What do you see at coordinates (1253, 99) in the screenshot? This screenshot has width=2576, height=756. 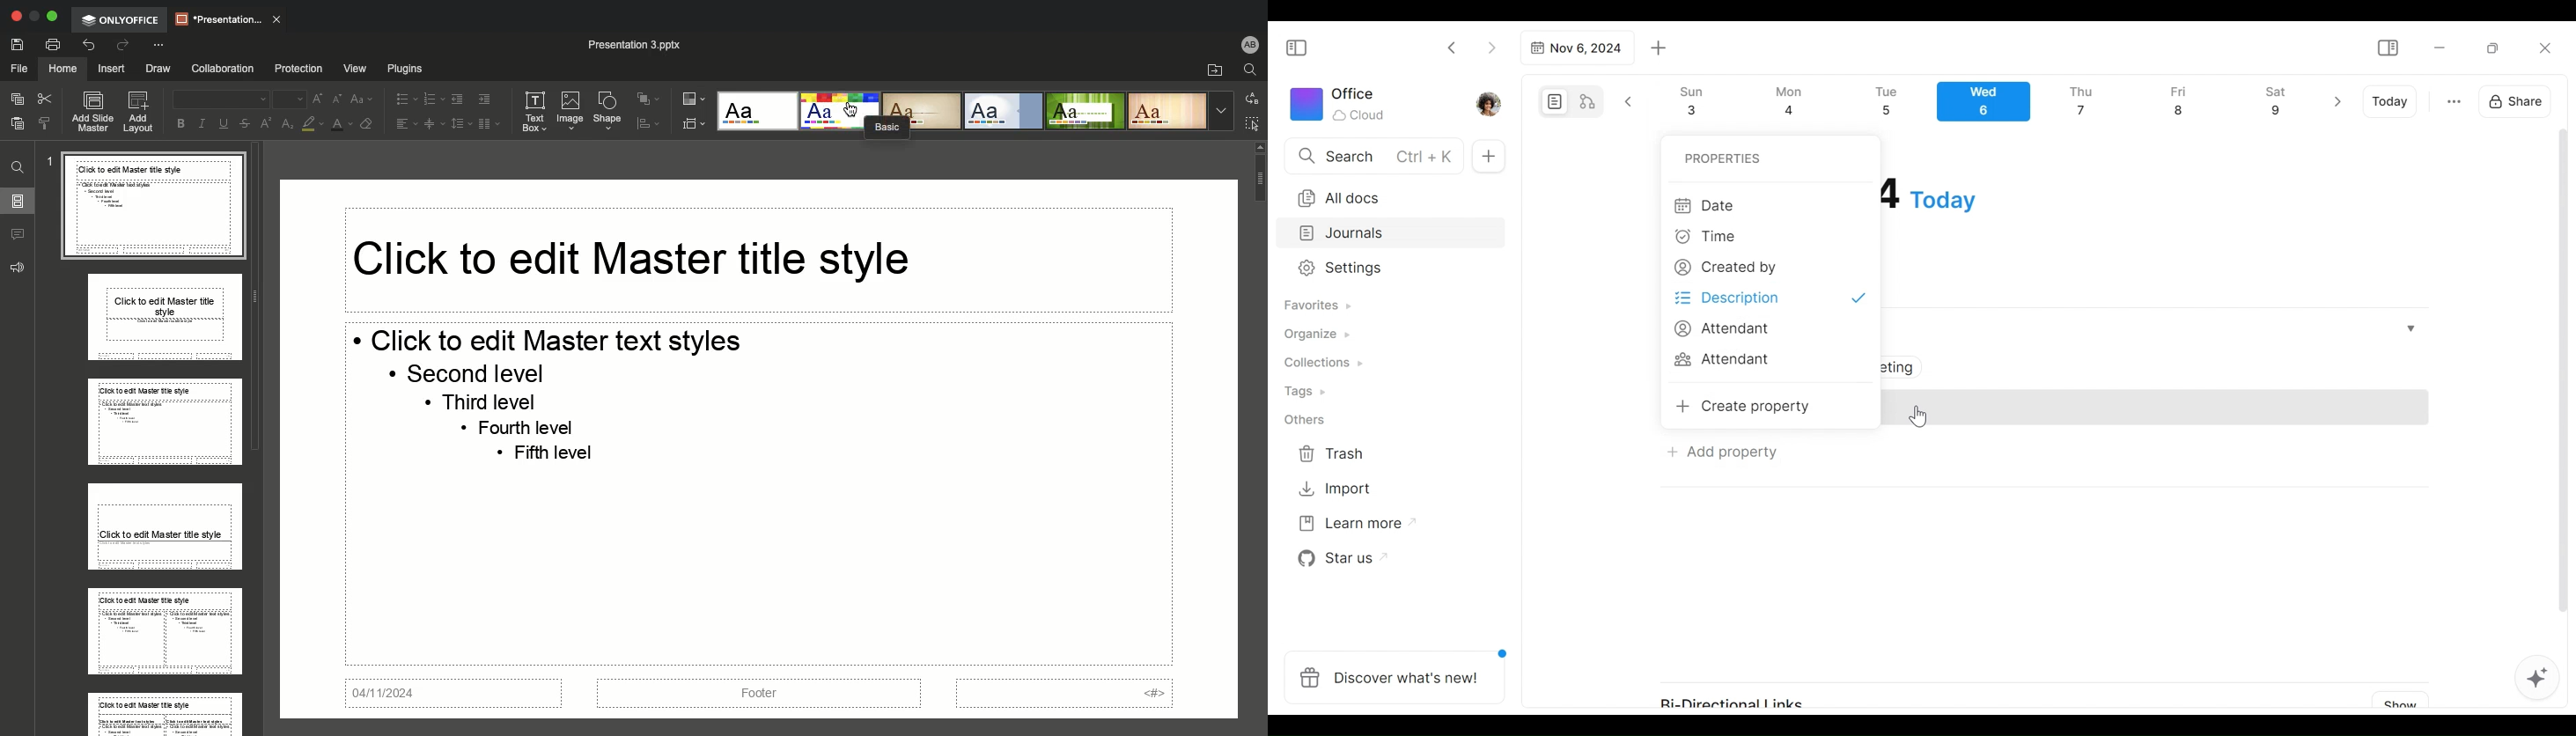 I see `Replace` at bounding box center [1253, 99].